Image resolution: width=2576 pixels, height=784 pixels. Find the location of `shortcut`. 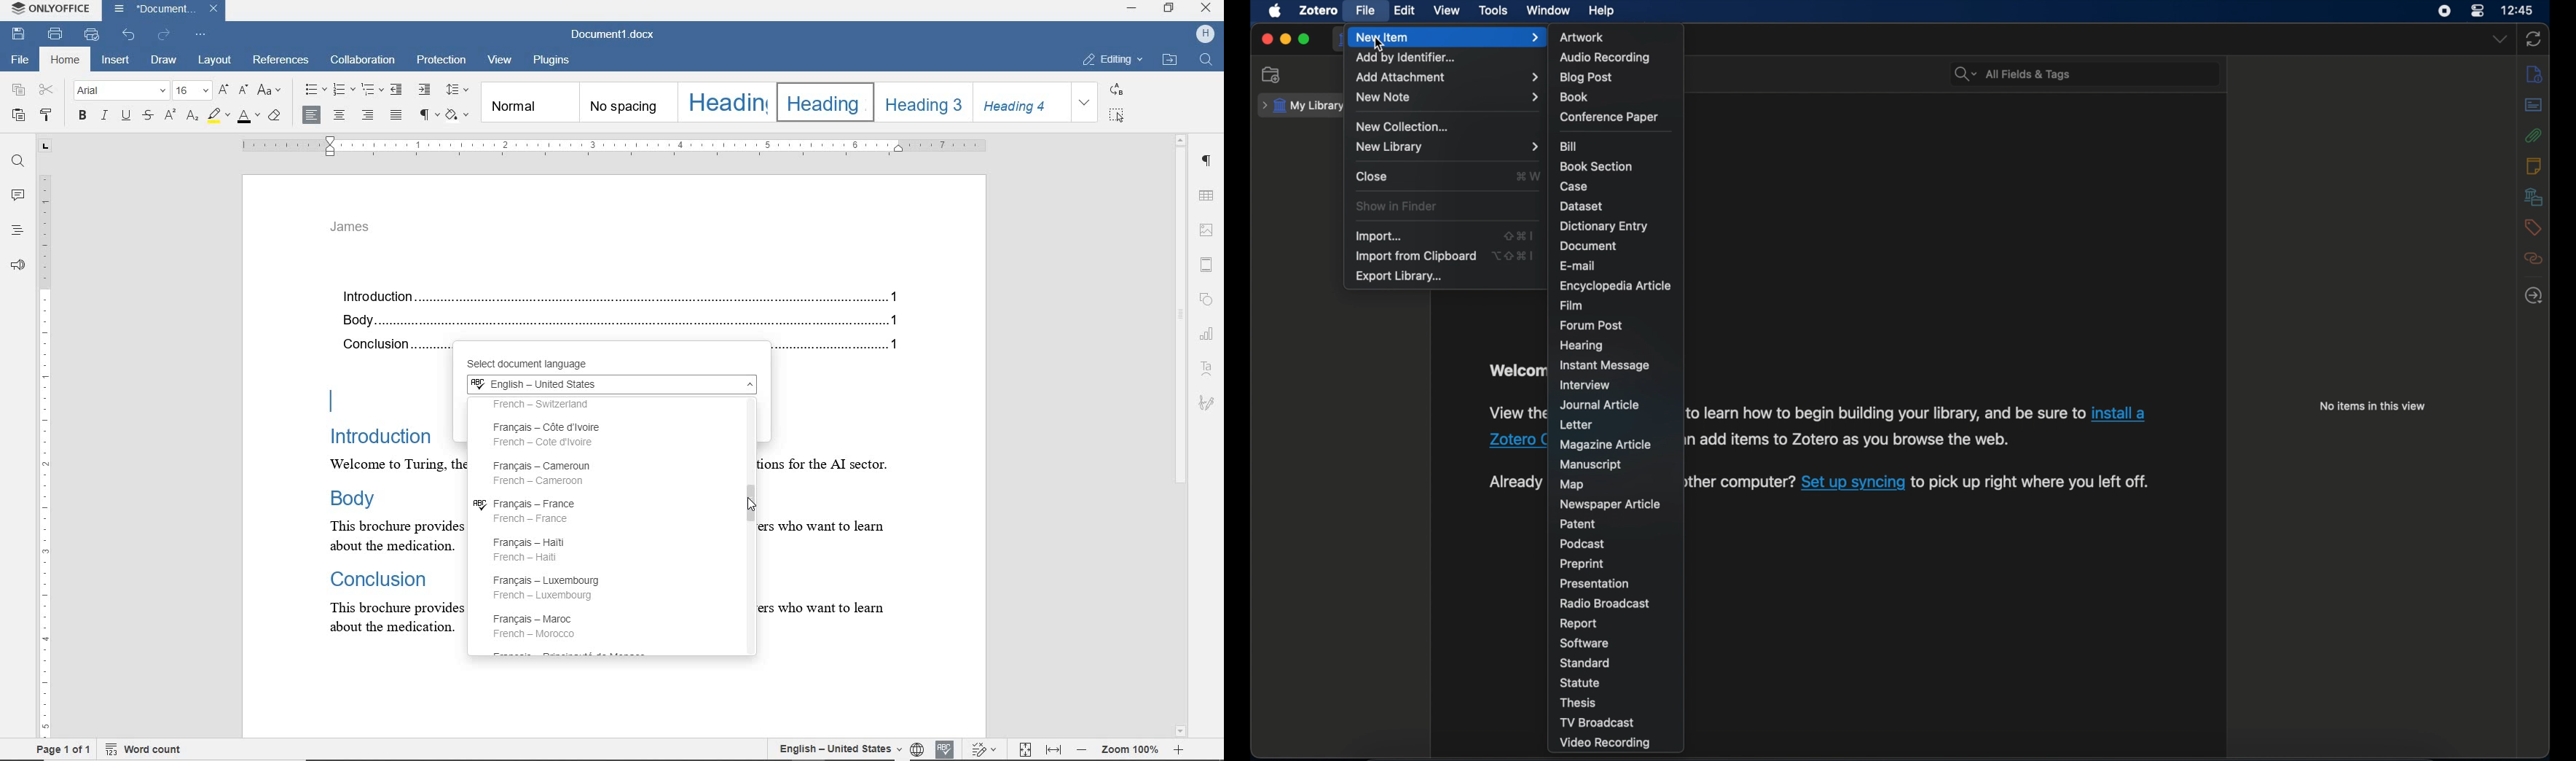

shortcut is located at coordinates (1527, 175).